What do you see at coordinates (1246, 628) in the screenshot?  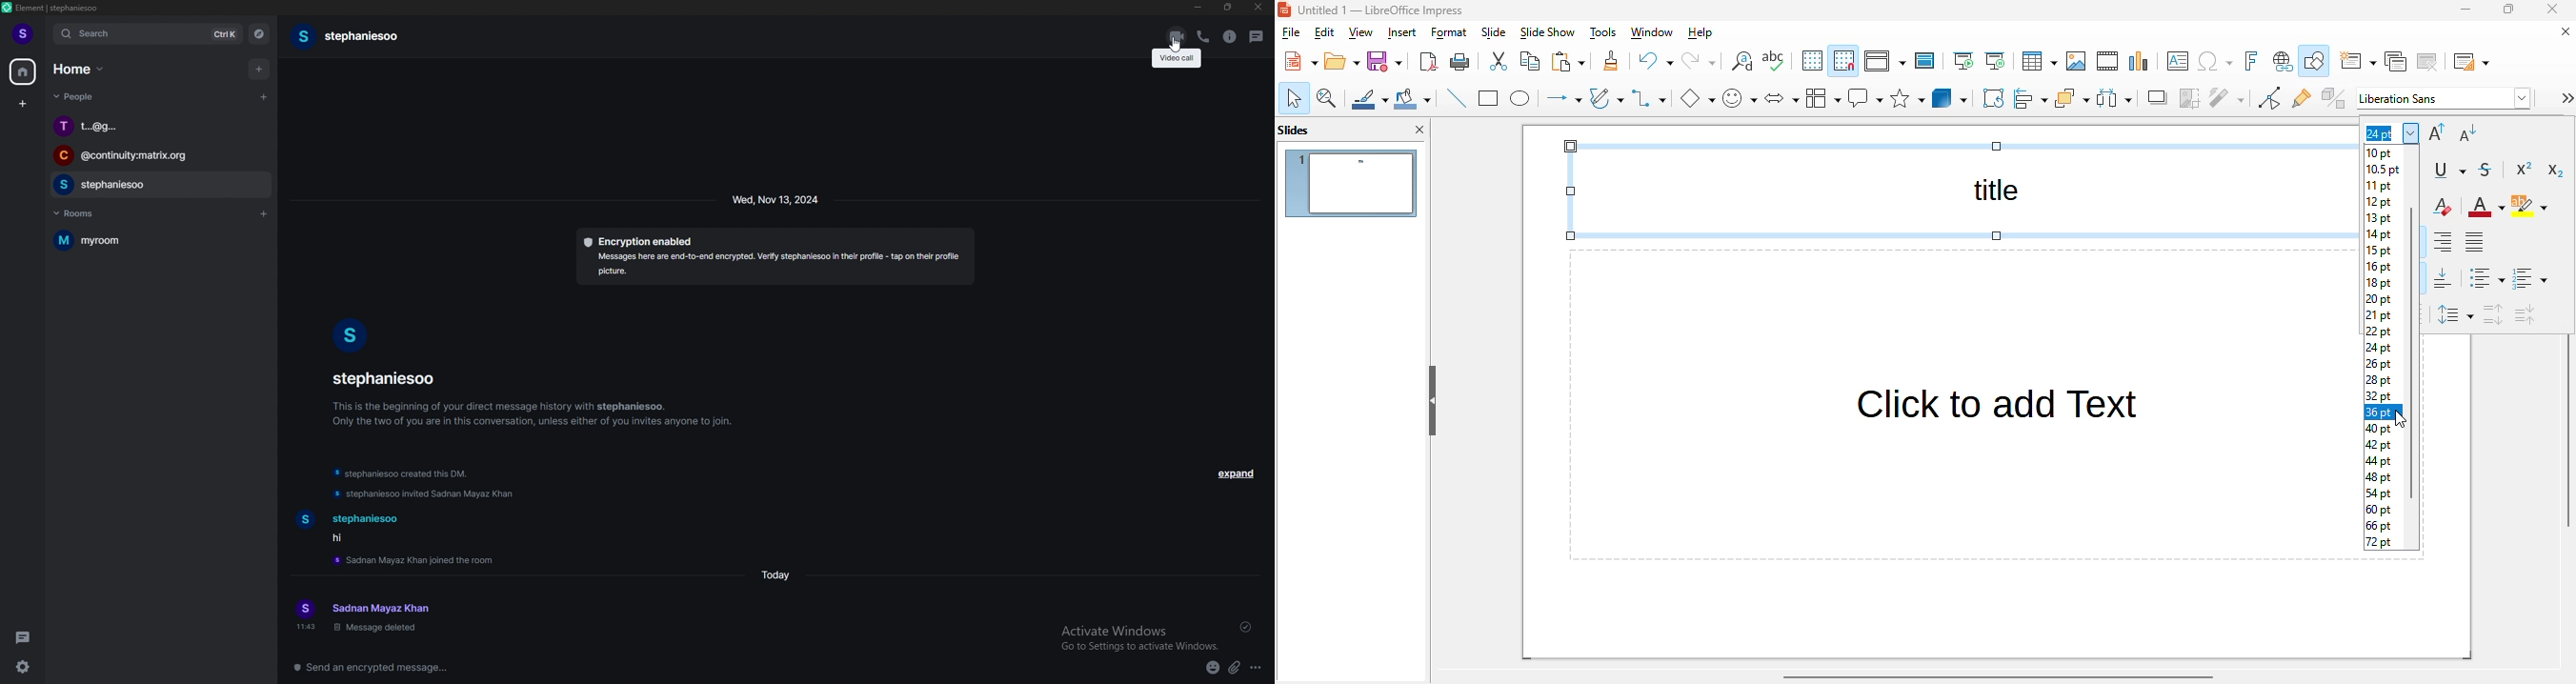 I see `delivered` at bounding box center [1246, 628].